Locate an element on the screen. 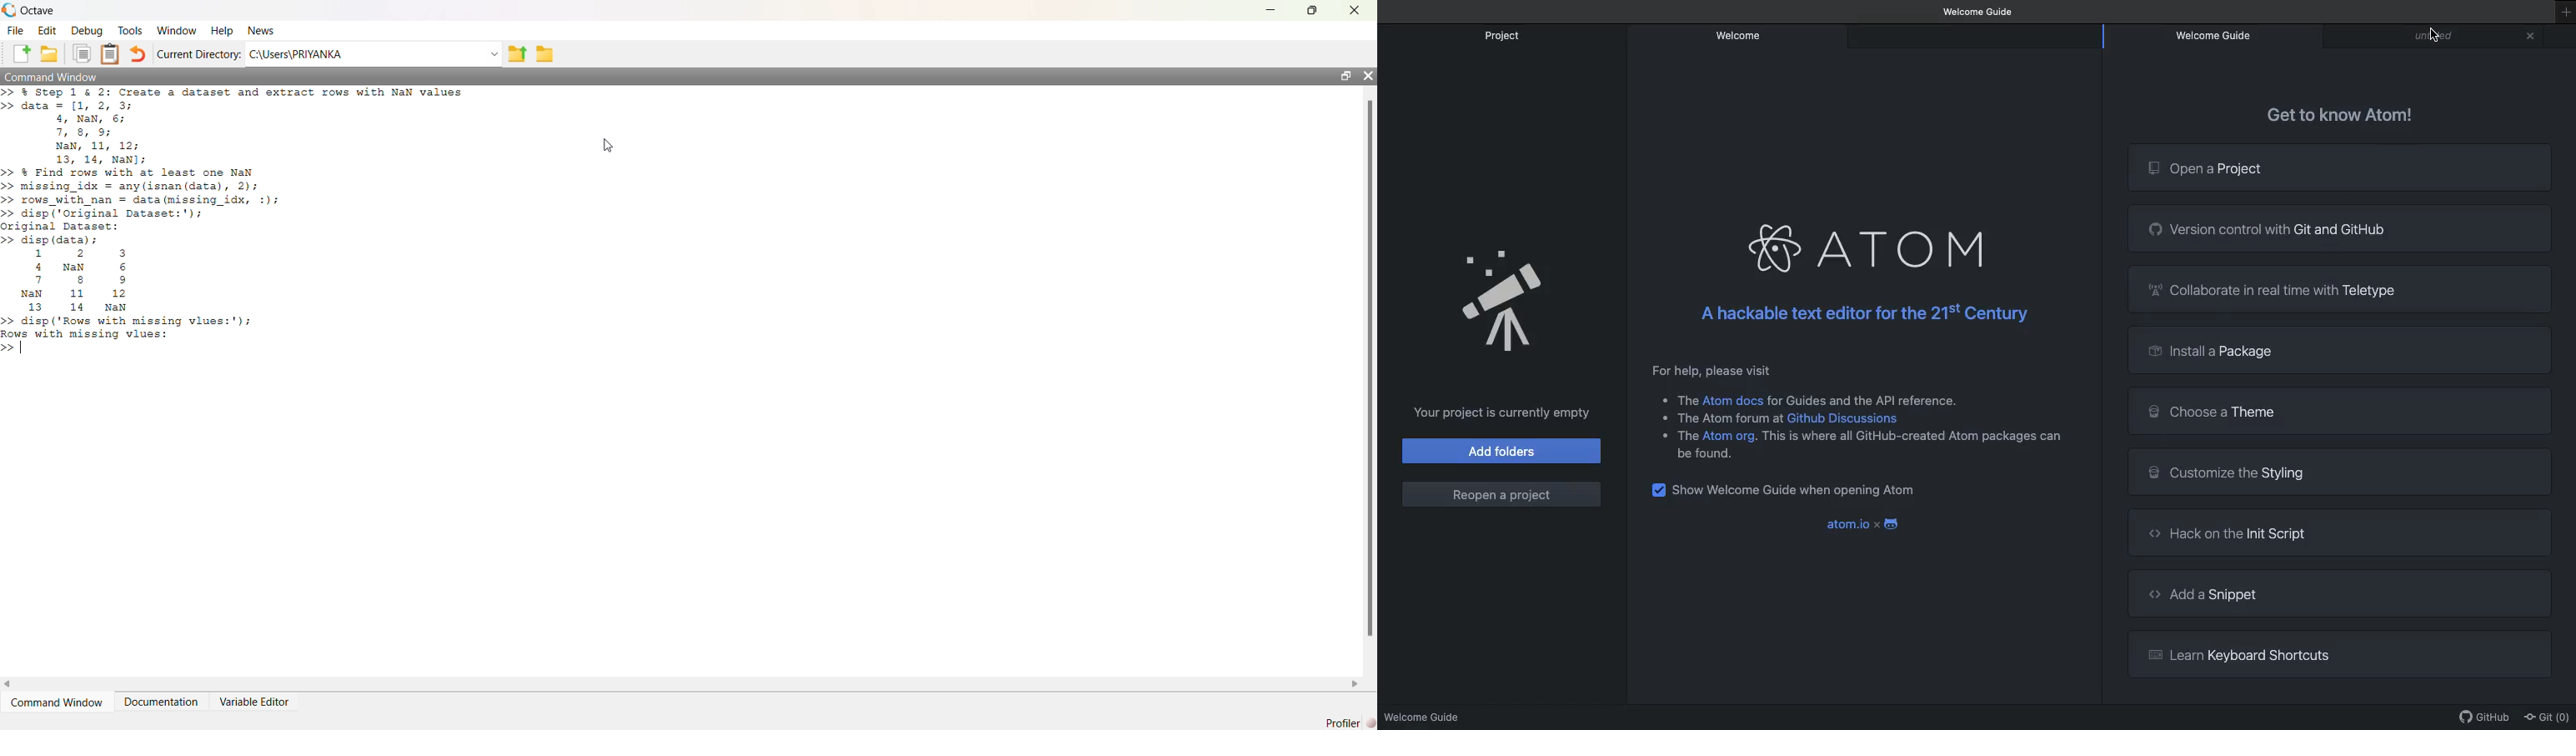  Command Window is located at coordinates (57, 703).